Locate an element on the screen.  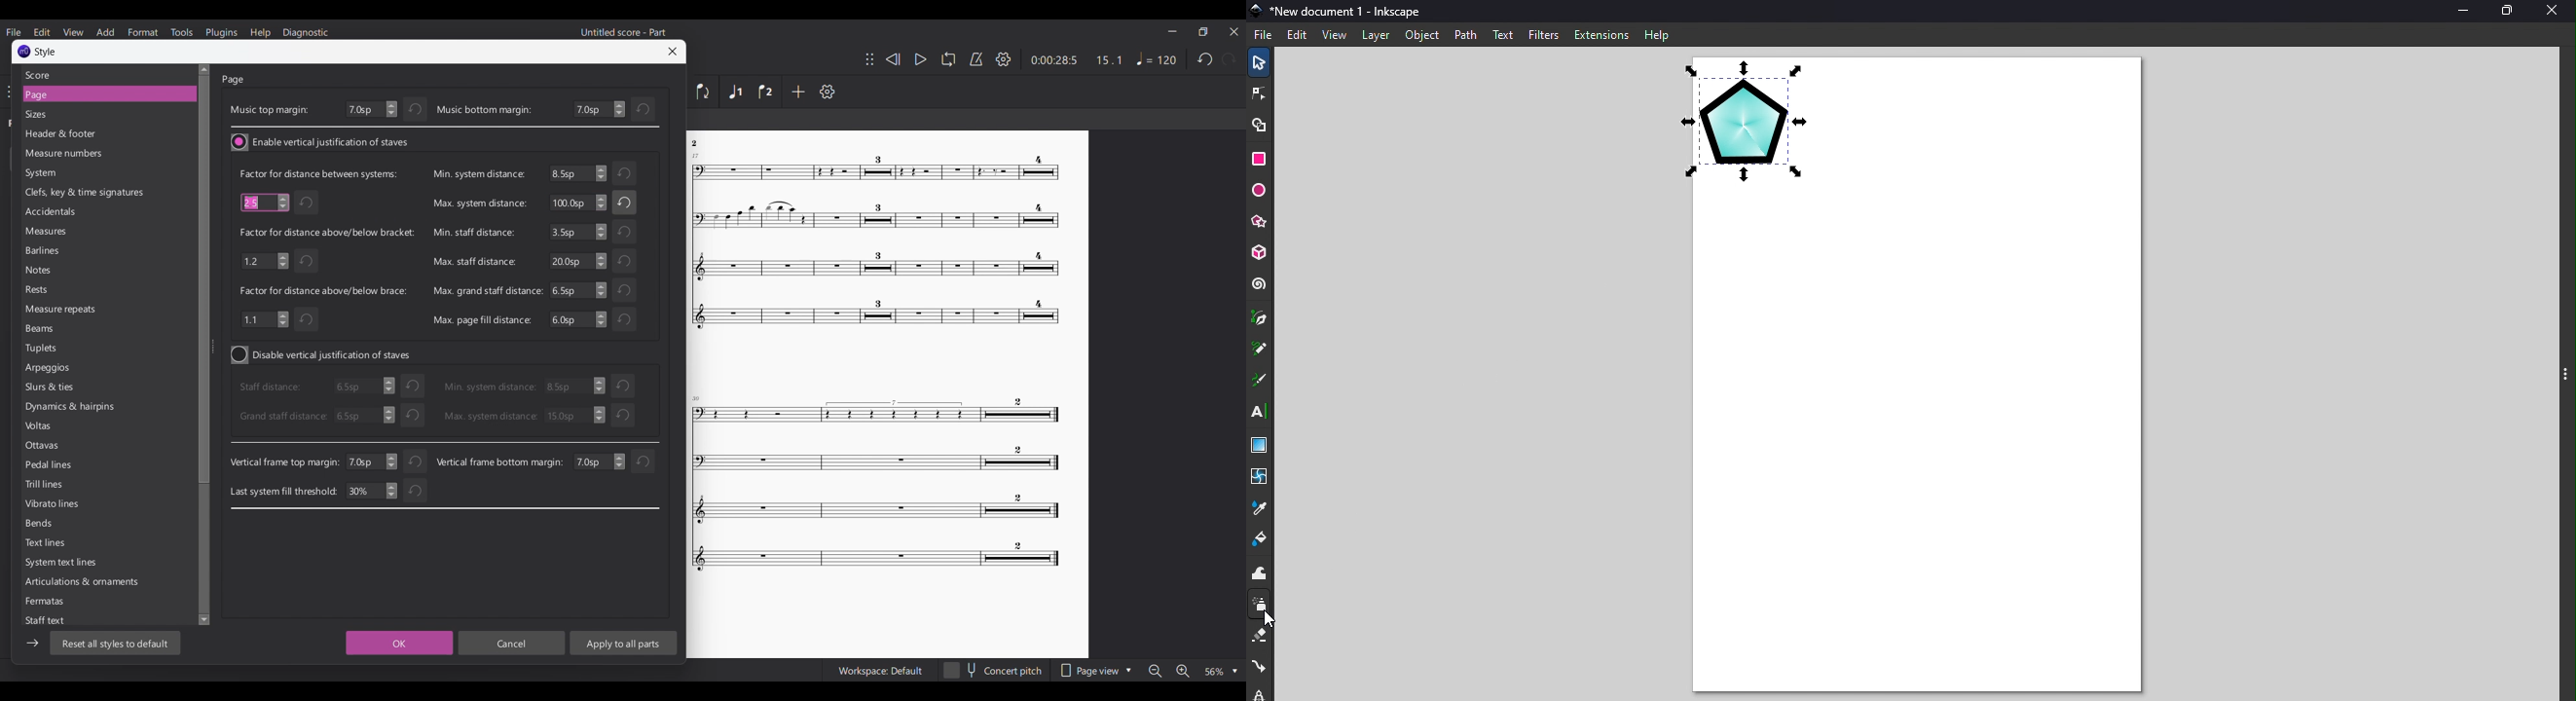
Smaller tab is located at coordinates (1203, 32).